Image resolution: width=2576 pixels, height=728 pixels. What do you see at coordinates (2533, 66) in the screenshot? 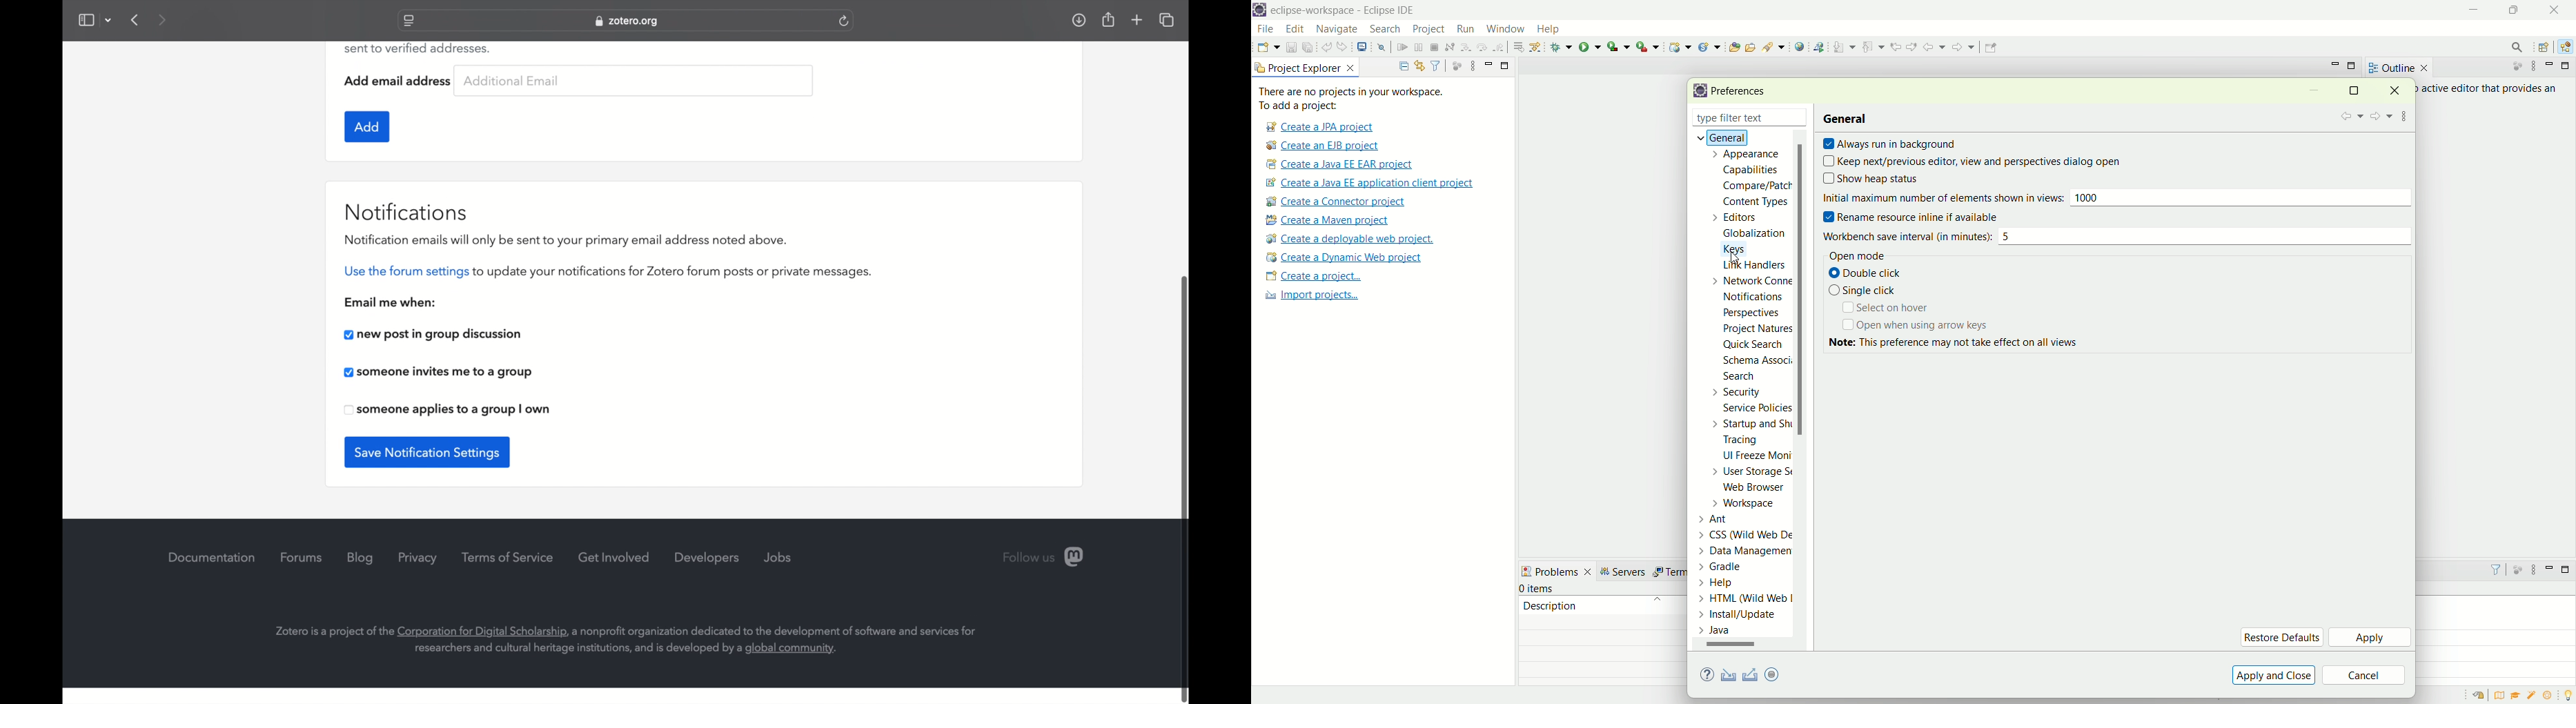
I see `view menu` at bounding box center [2533, 66].